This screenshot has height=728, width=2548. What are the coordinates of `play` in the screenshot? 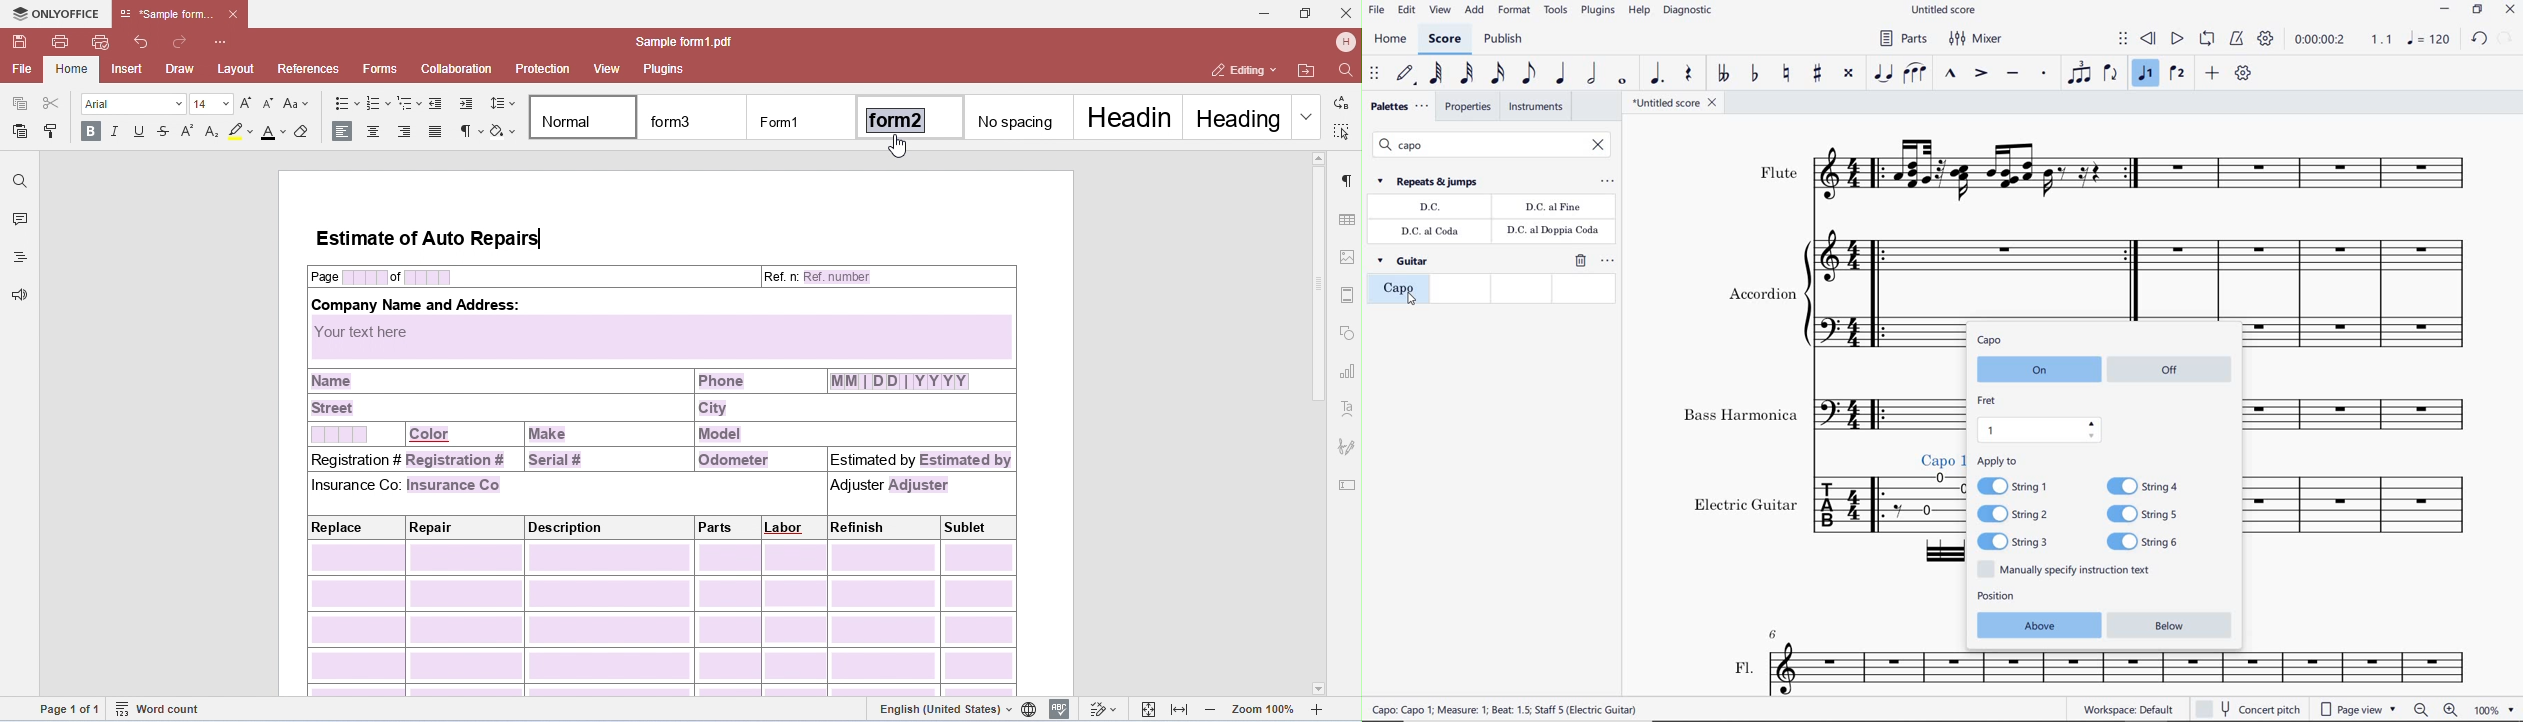 It's located at (2176, 39).